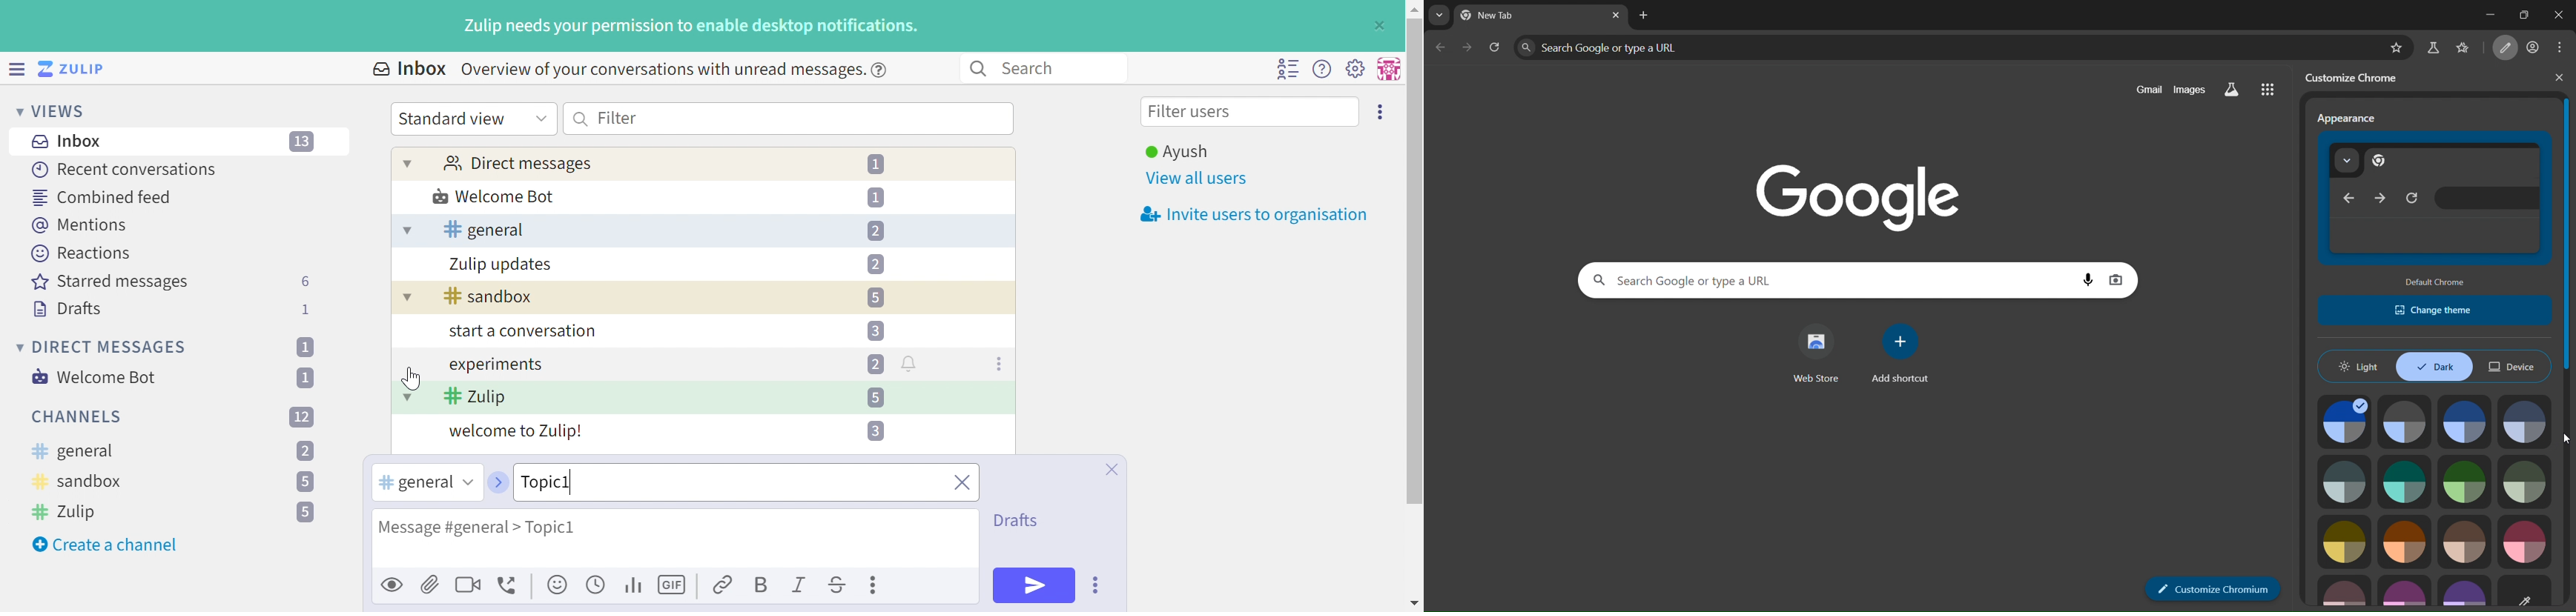  Describe the element at coordinates (2437, 281) in the screenshot. I see `default chrome` at that location.